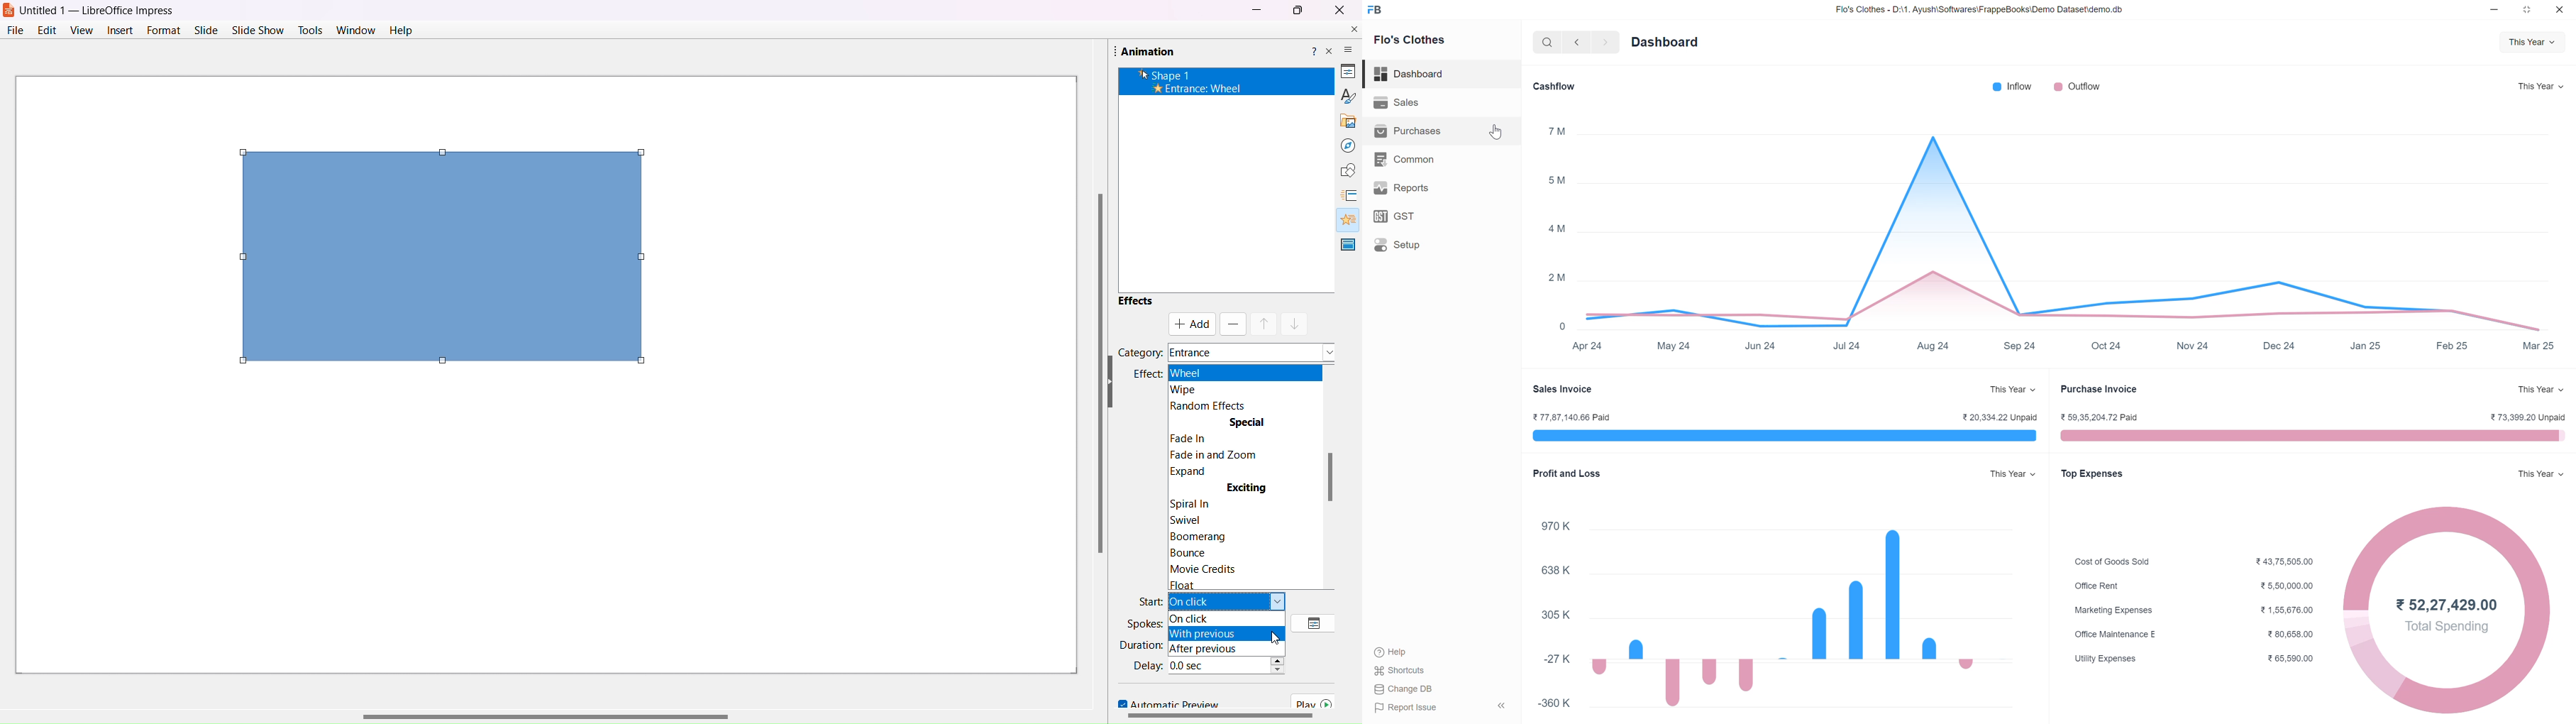  Describe the element at coordinates (2184, 561) in the screenshot. I see `Cost of Goods Sold ¥43,75,505.00` at that location.